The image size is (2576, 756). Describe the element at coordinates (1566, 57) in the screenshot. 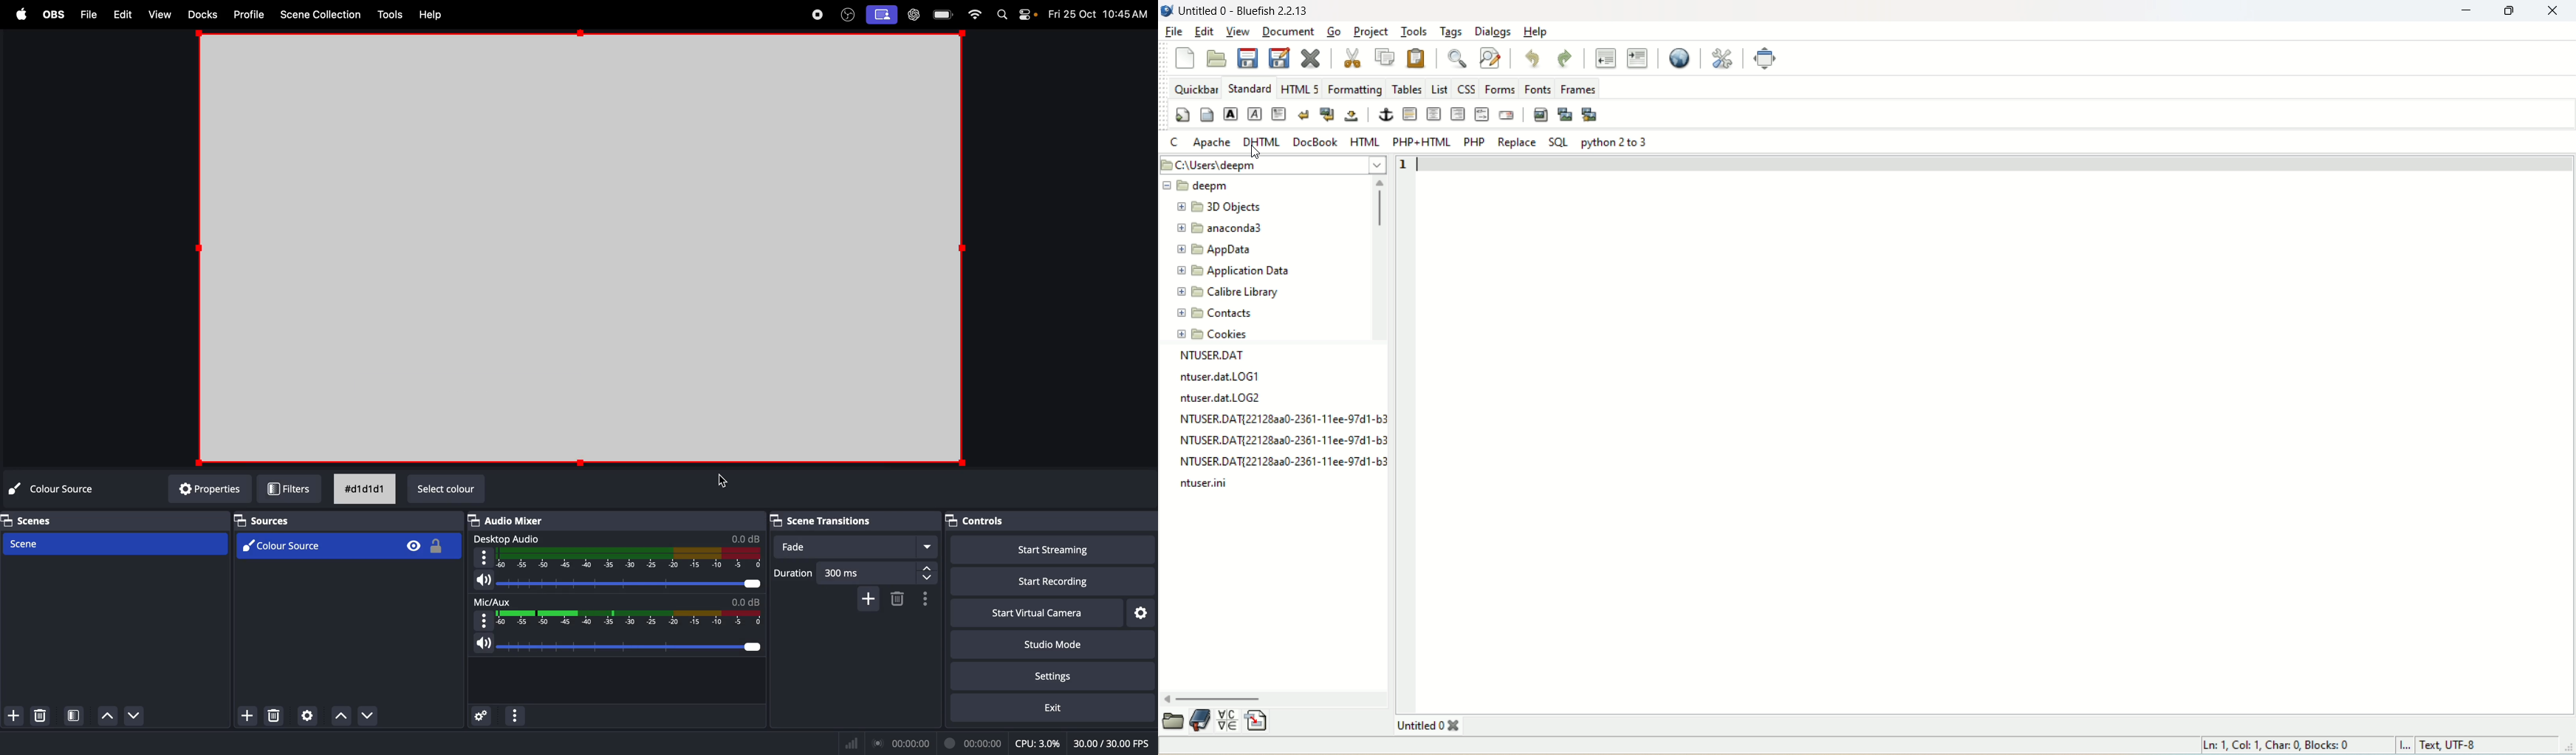

I see `redo` at that location.